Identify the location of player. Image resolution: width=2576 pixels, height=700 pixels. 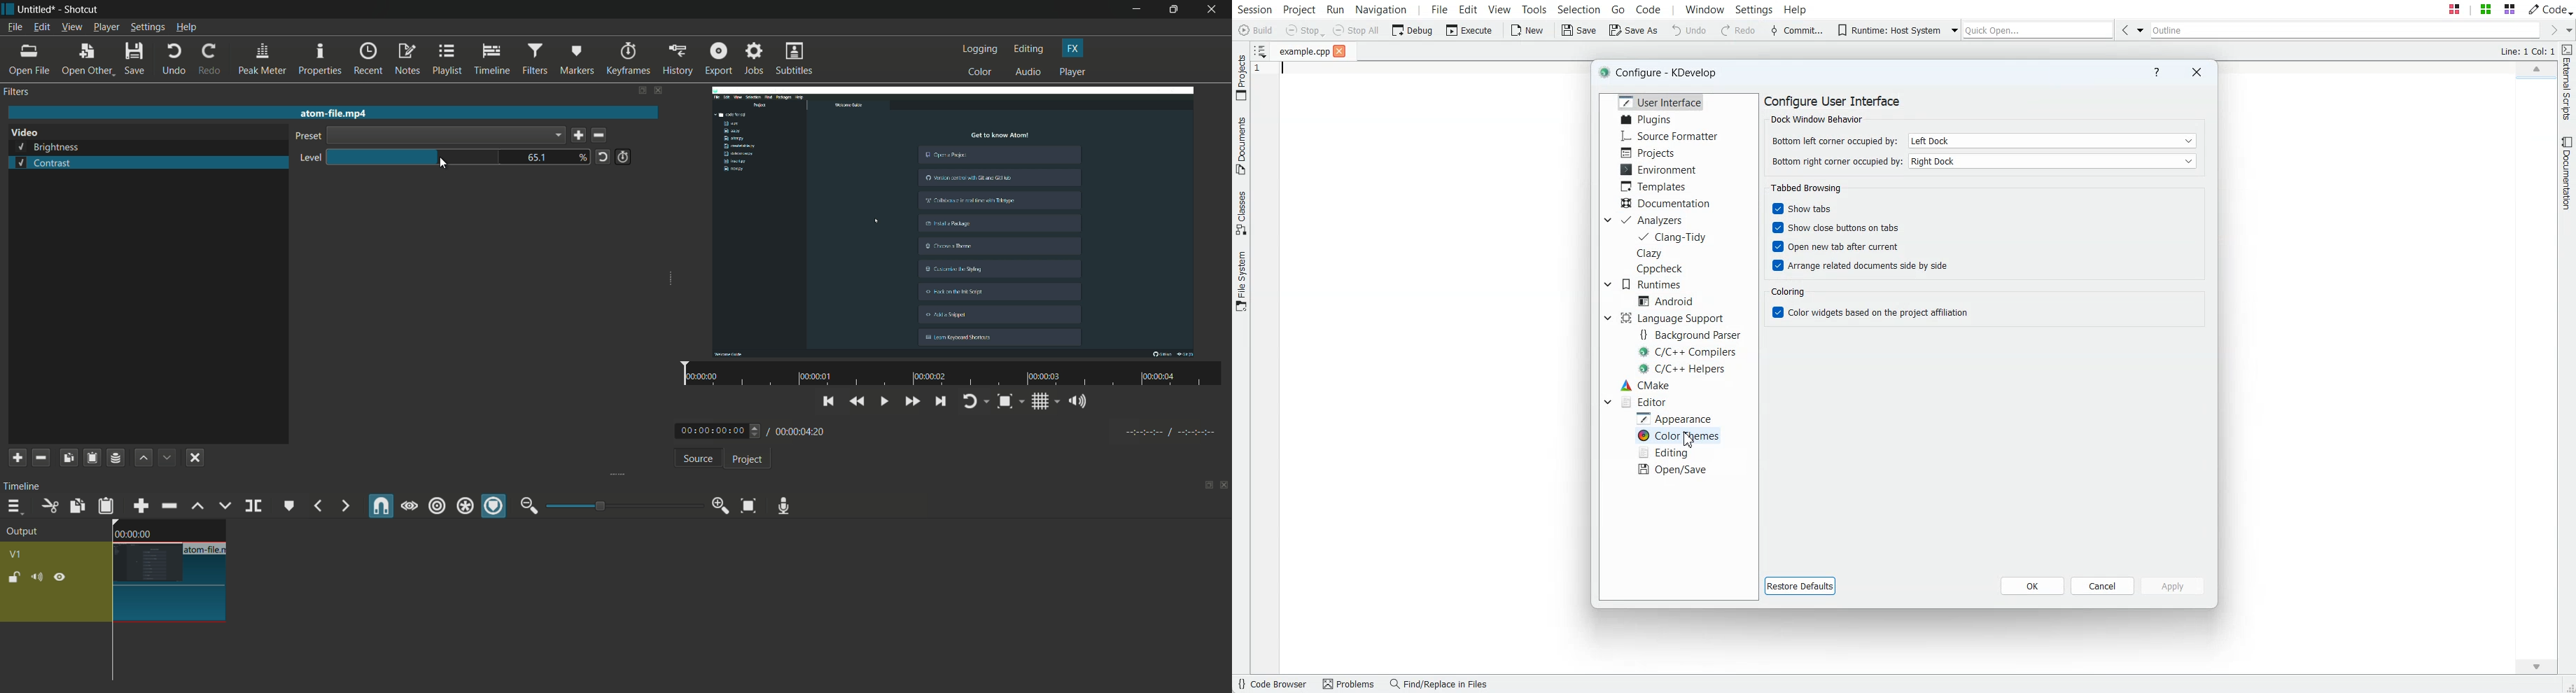
(1072, 73).